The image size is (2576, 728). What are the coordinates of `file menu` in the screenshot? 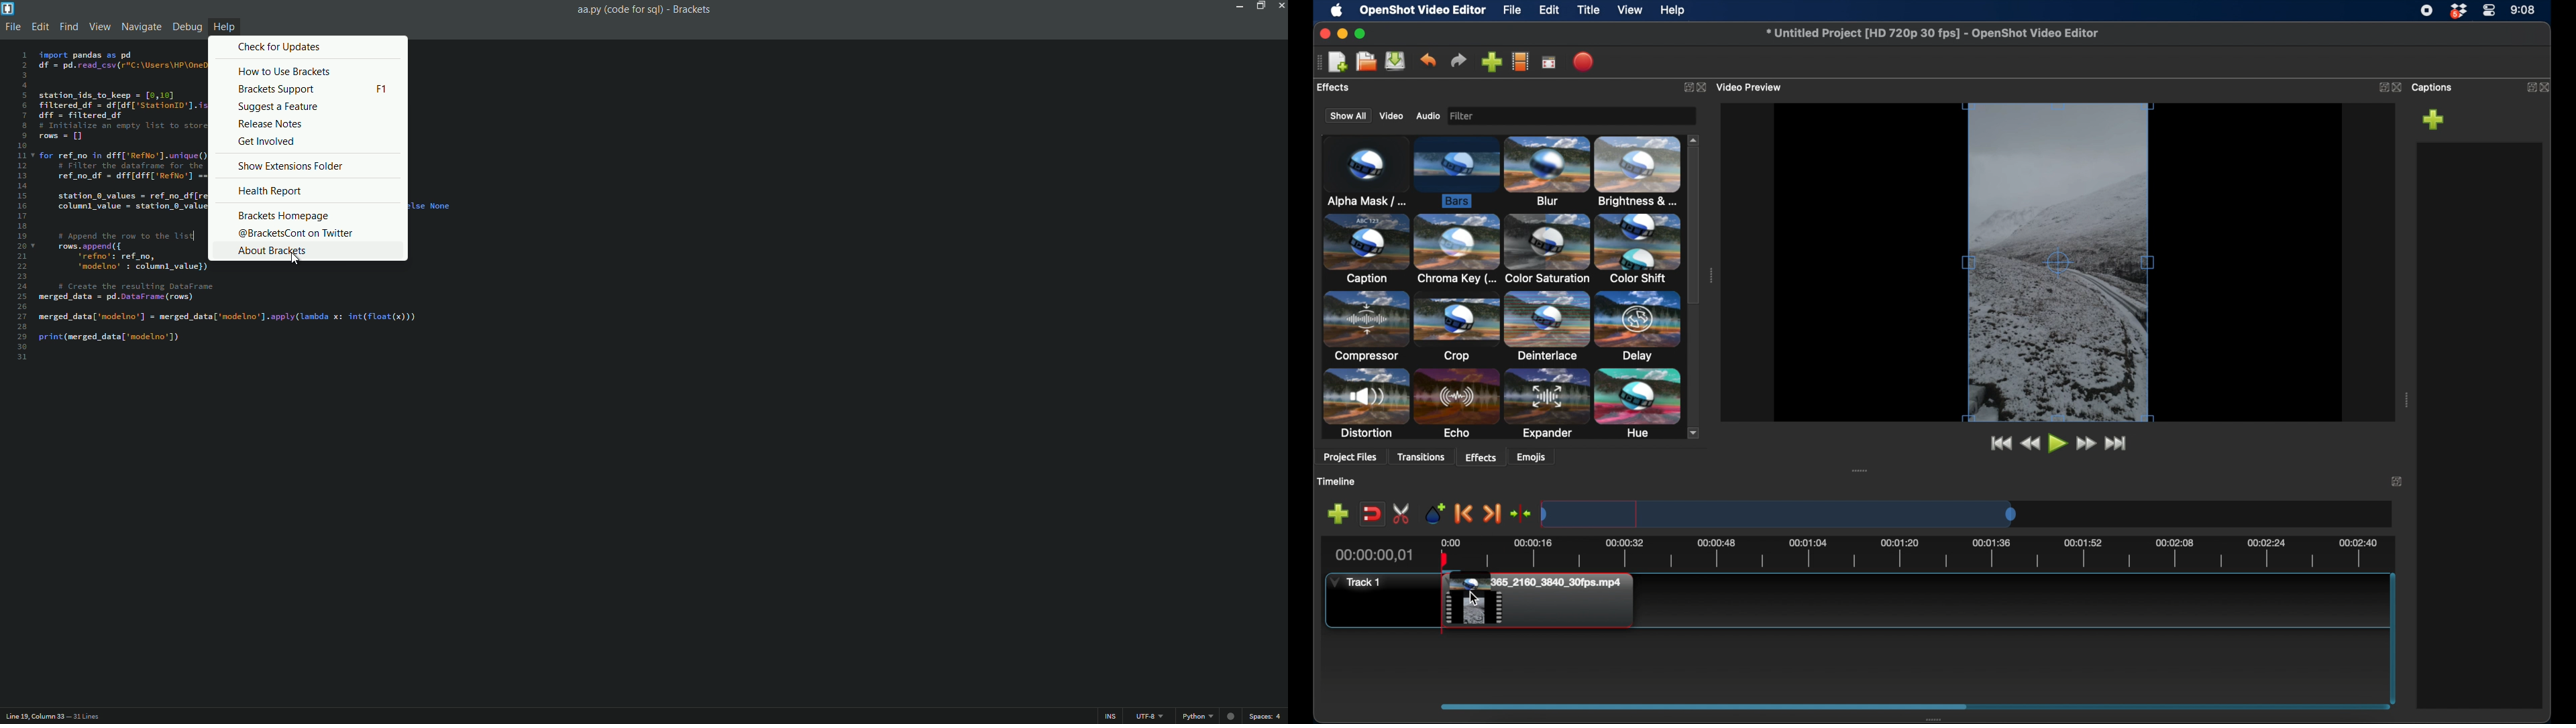 It's located at (14, 25).